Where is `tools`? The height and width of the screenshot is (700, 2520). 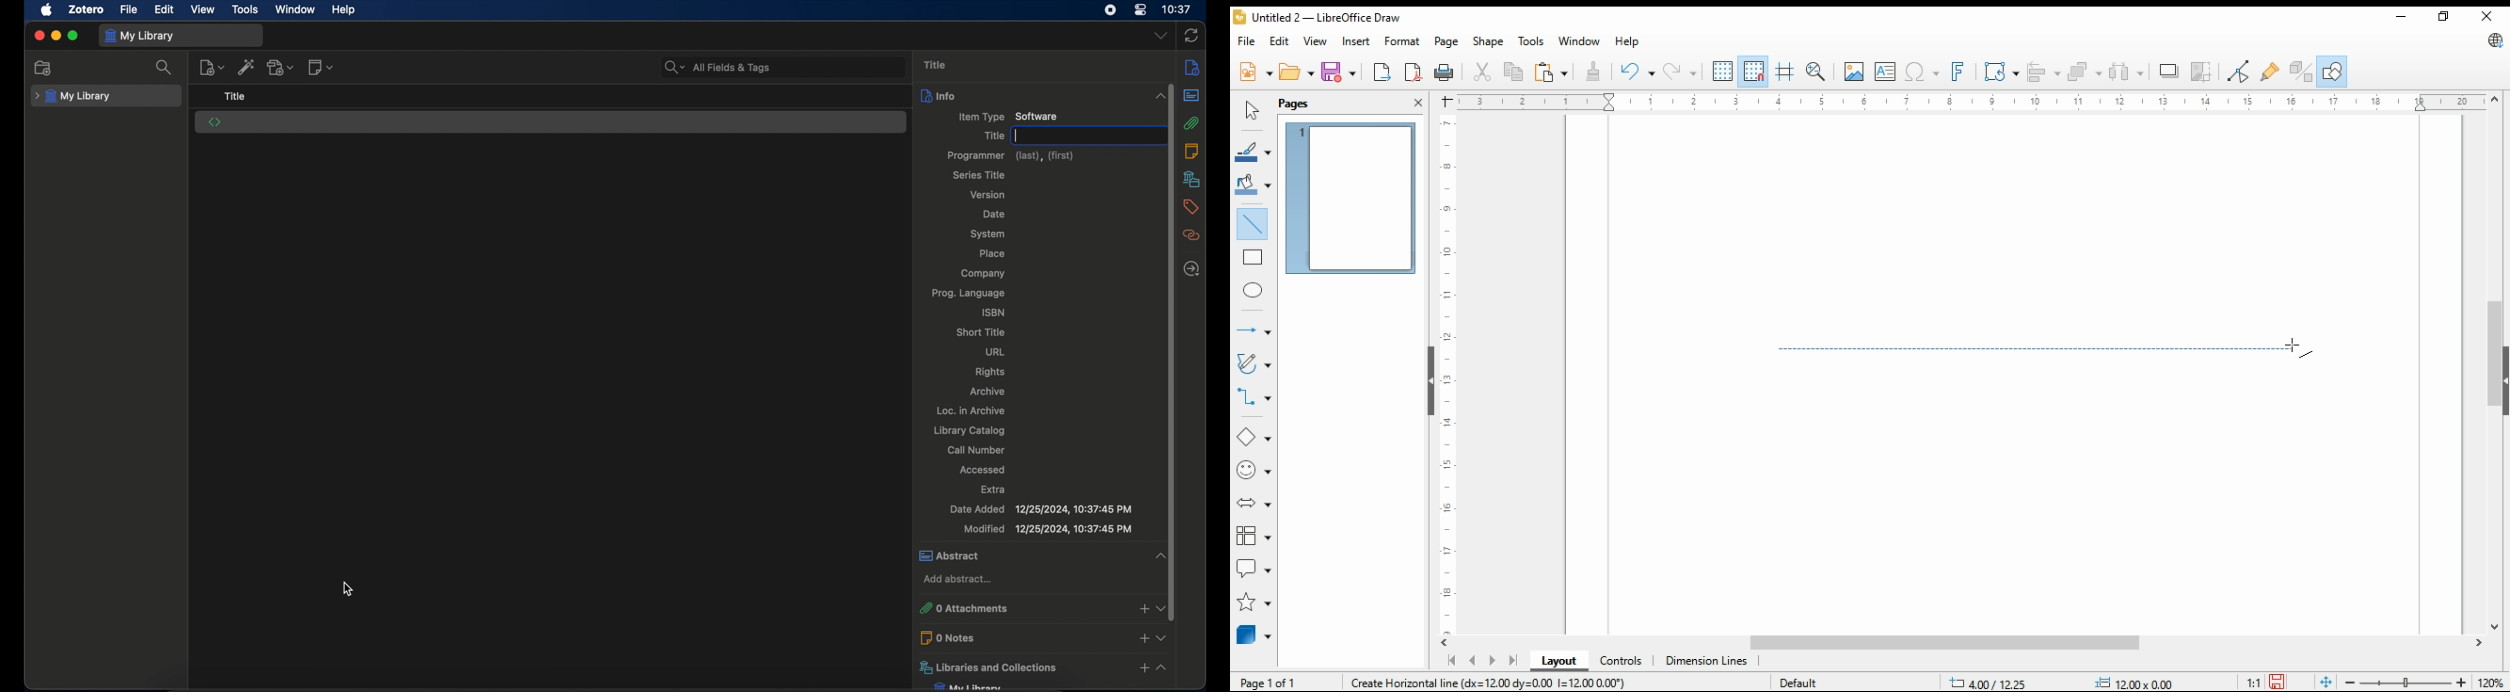
tools is located at coordinates (245, 10).